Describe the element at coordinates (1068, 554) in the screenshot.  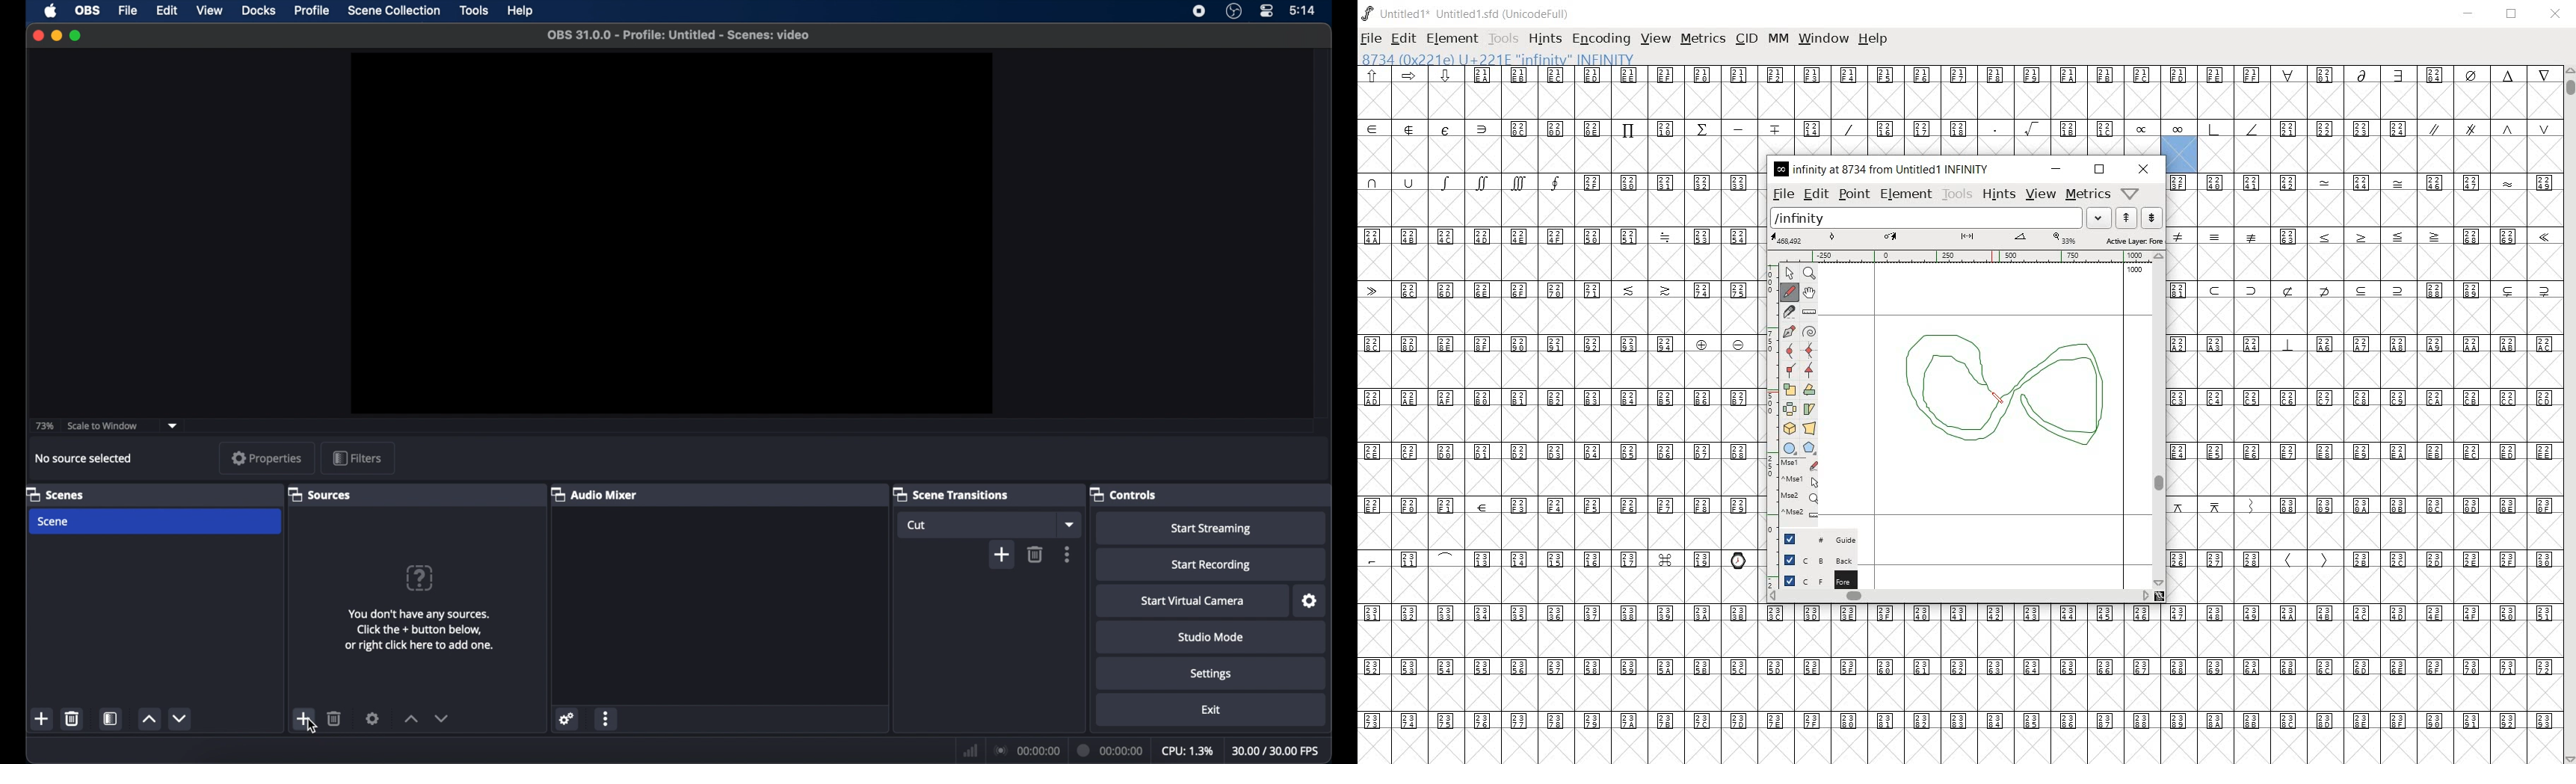
I see `moreoptions` at that location.